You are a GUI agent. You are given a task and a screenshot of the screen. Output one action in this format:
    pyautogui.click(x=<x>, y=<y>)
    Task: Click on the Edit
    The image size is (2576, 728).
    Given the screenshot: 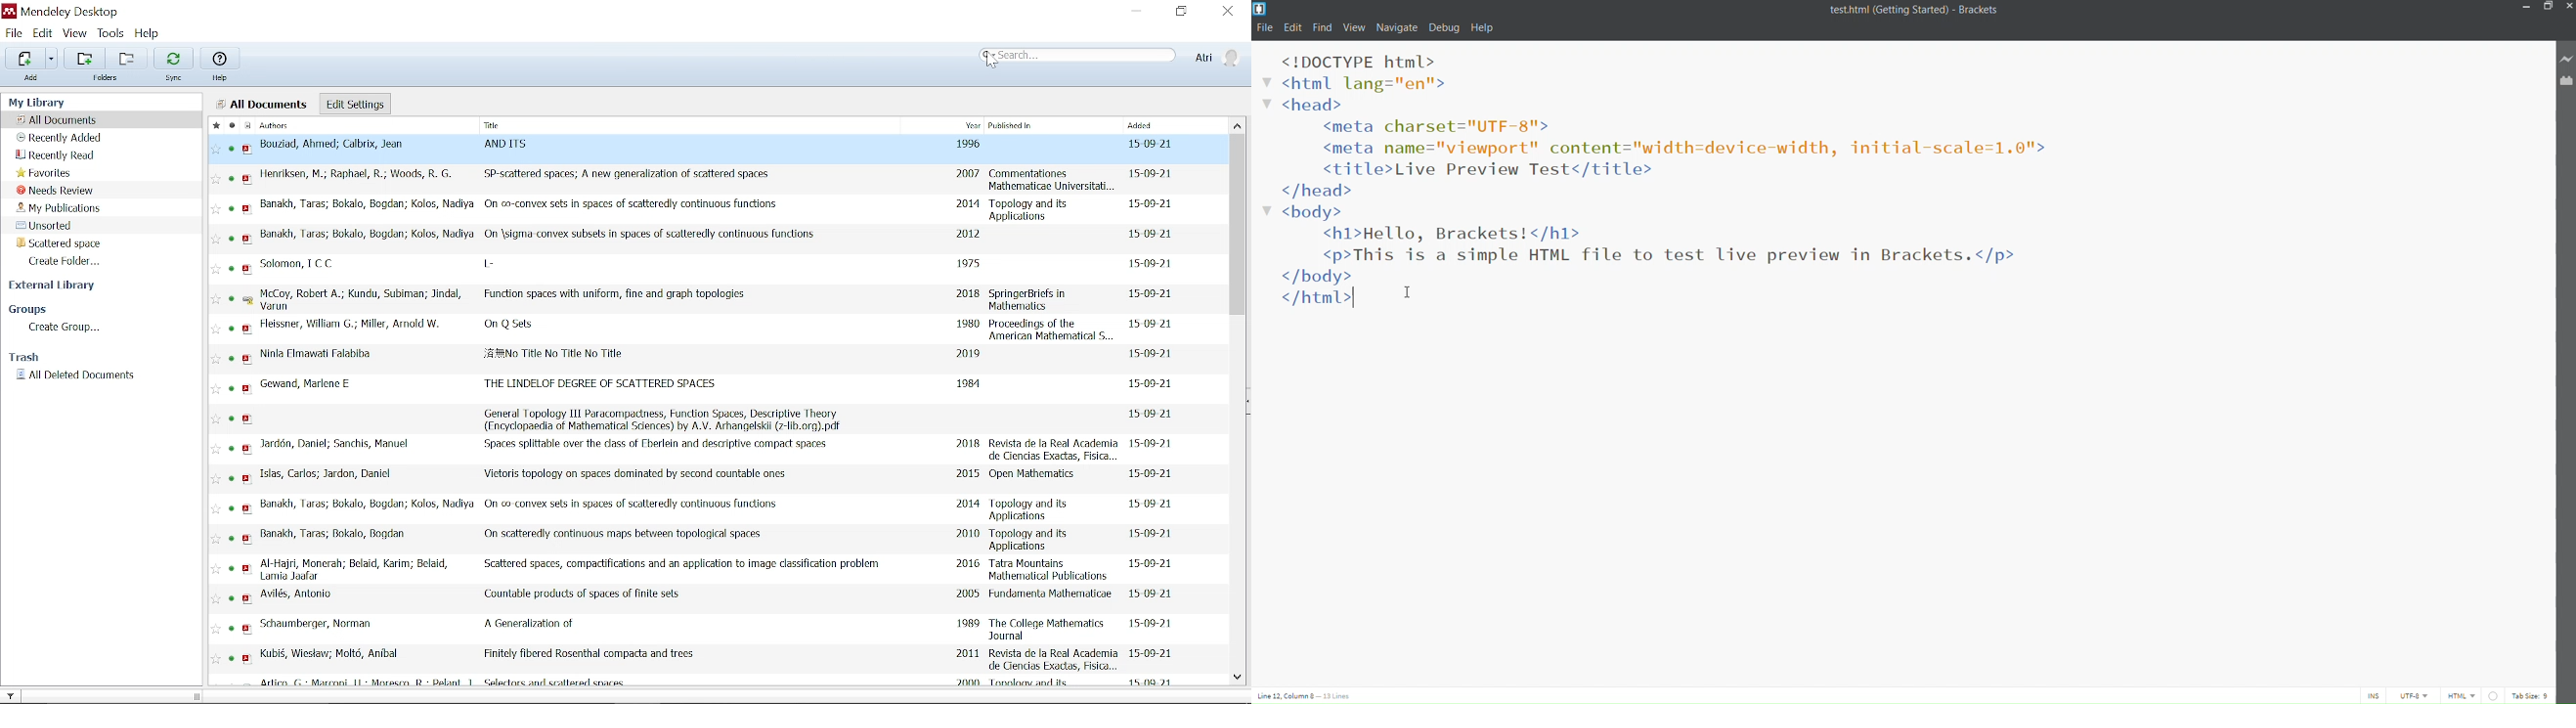 What is the action you would take?
    pyautogui.click(x=1293, y=28)
    